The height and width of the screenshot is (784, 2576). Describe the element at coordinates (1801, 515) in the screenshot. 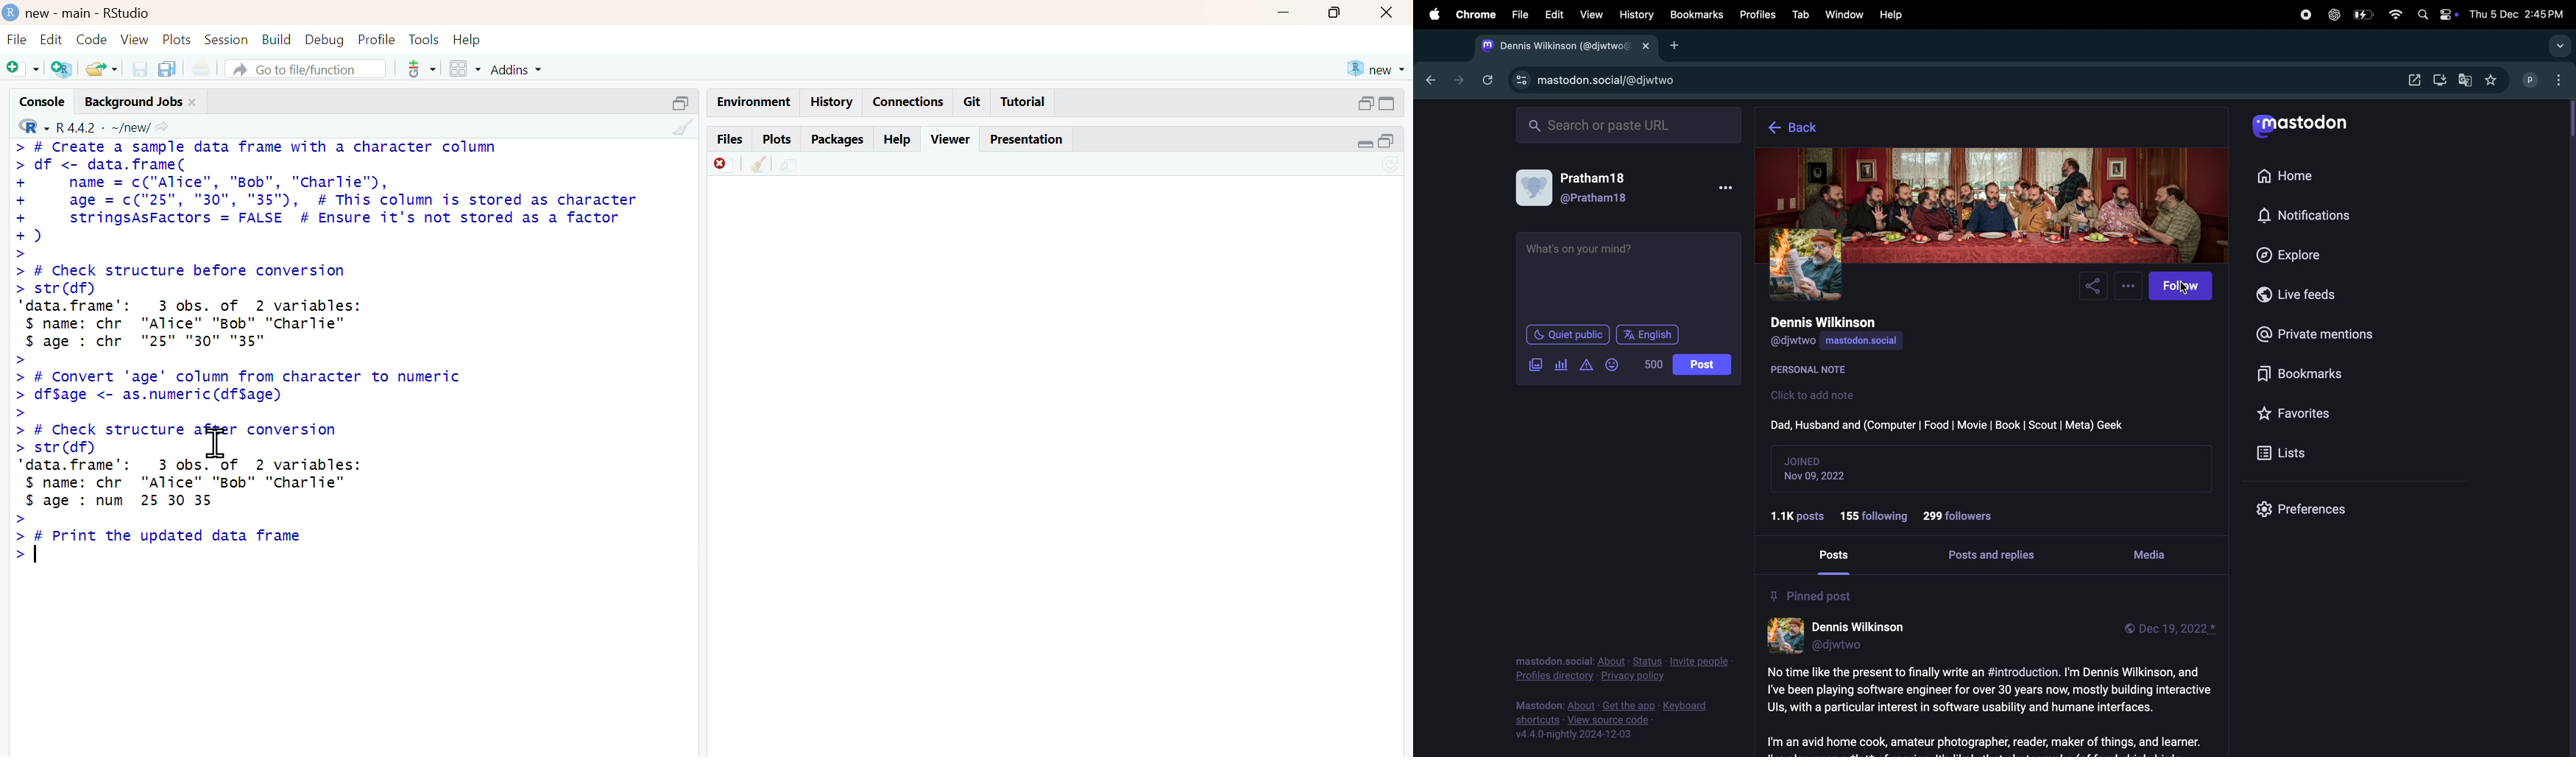

I see `1.1 k post` at that location.